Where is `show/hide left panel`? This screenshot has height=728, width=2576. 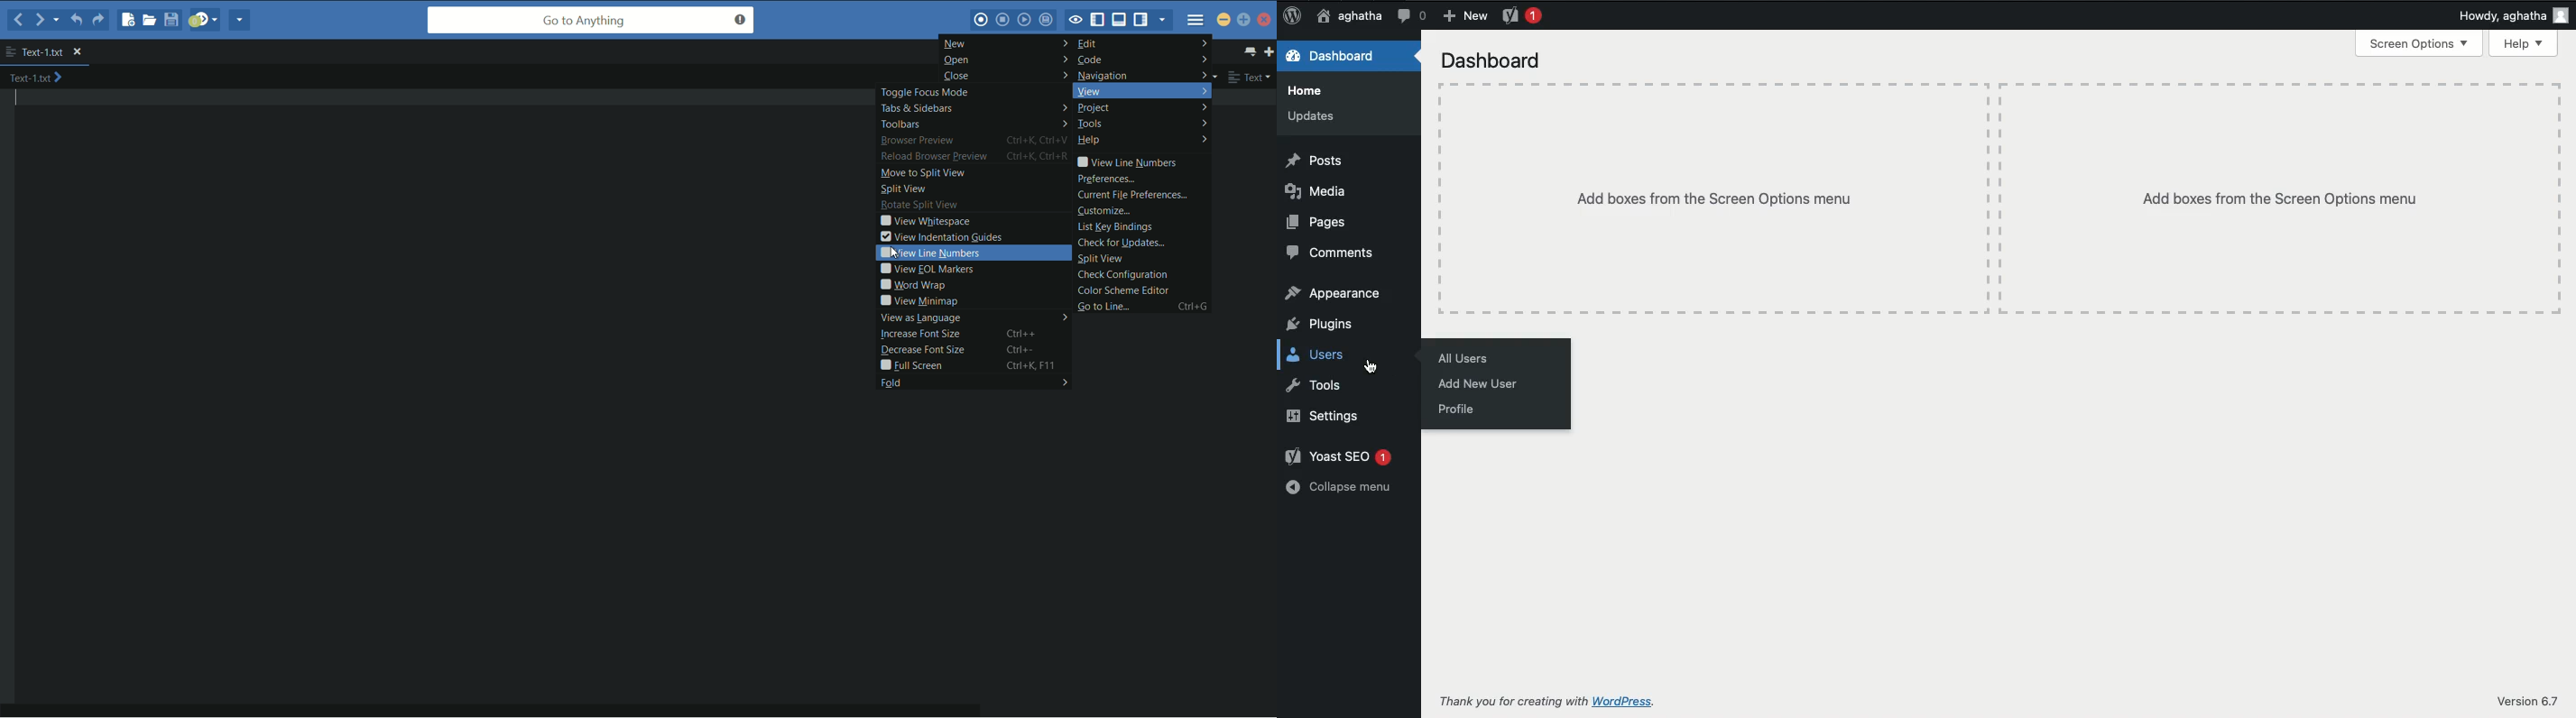
show/hide left panel is located at coordinates (1098, 19).